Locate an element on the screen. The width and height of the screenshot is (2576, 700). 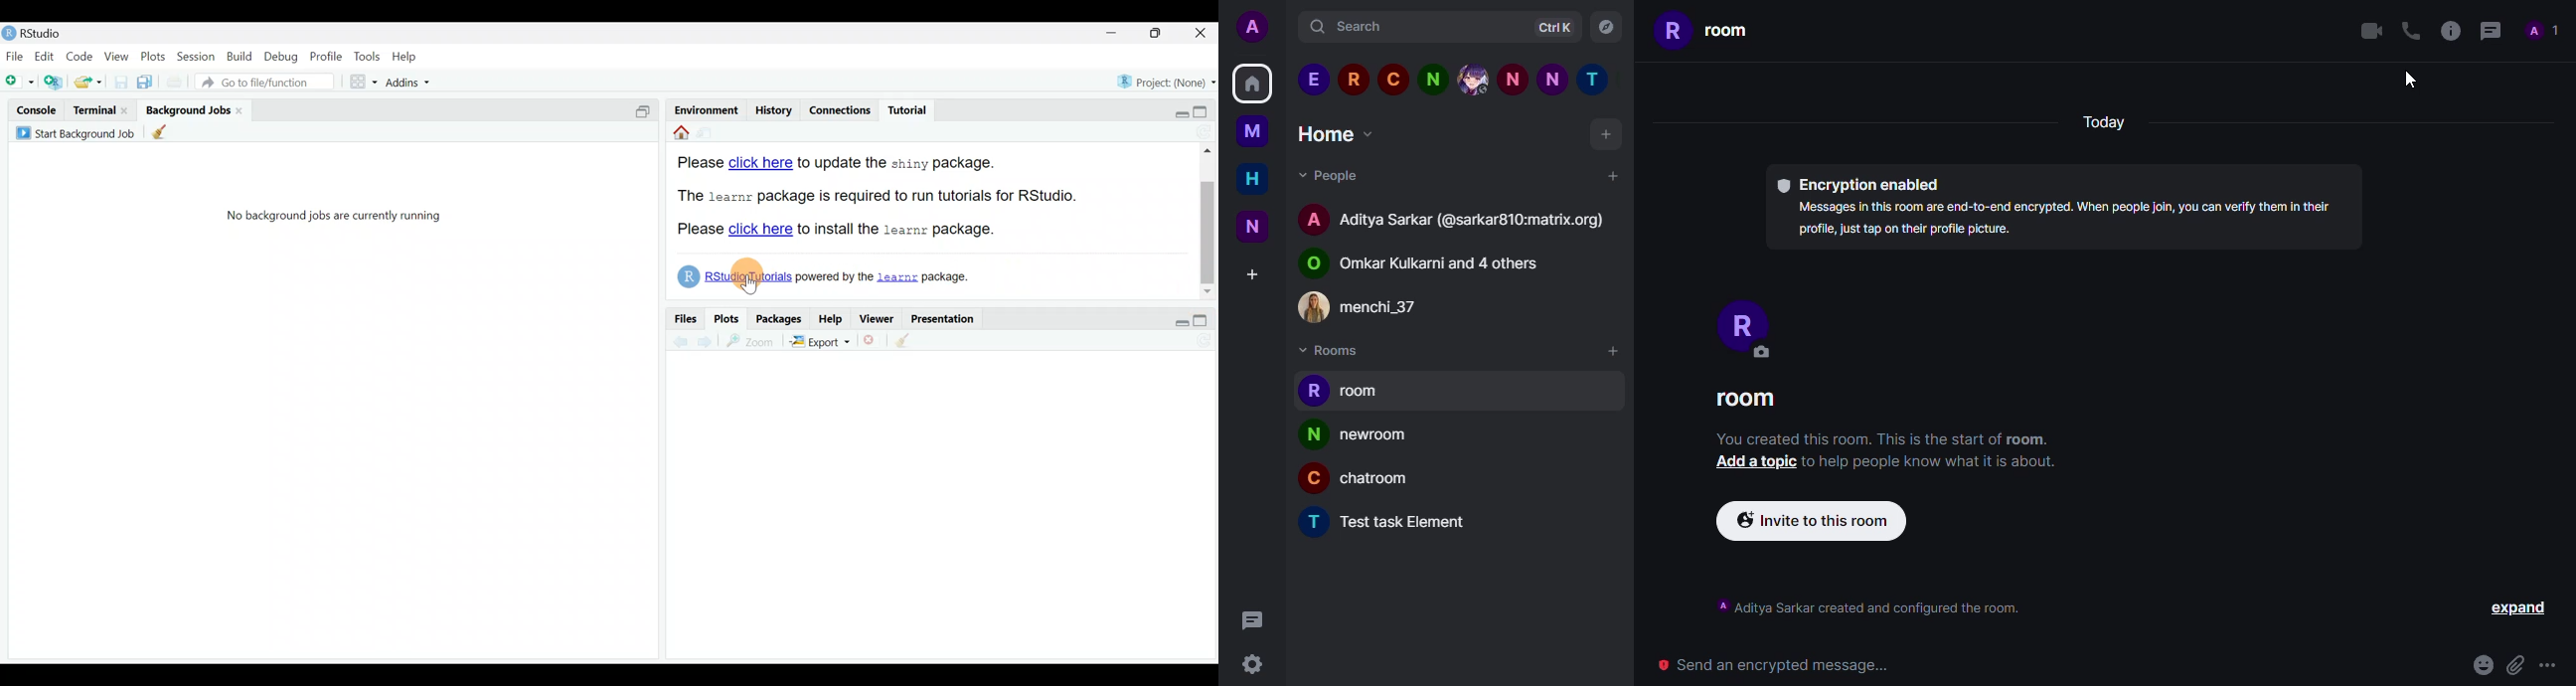
Cursor is located at coordinates (747, 278).